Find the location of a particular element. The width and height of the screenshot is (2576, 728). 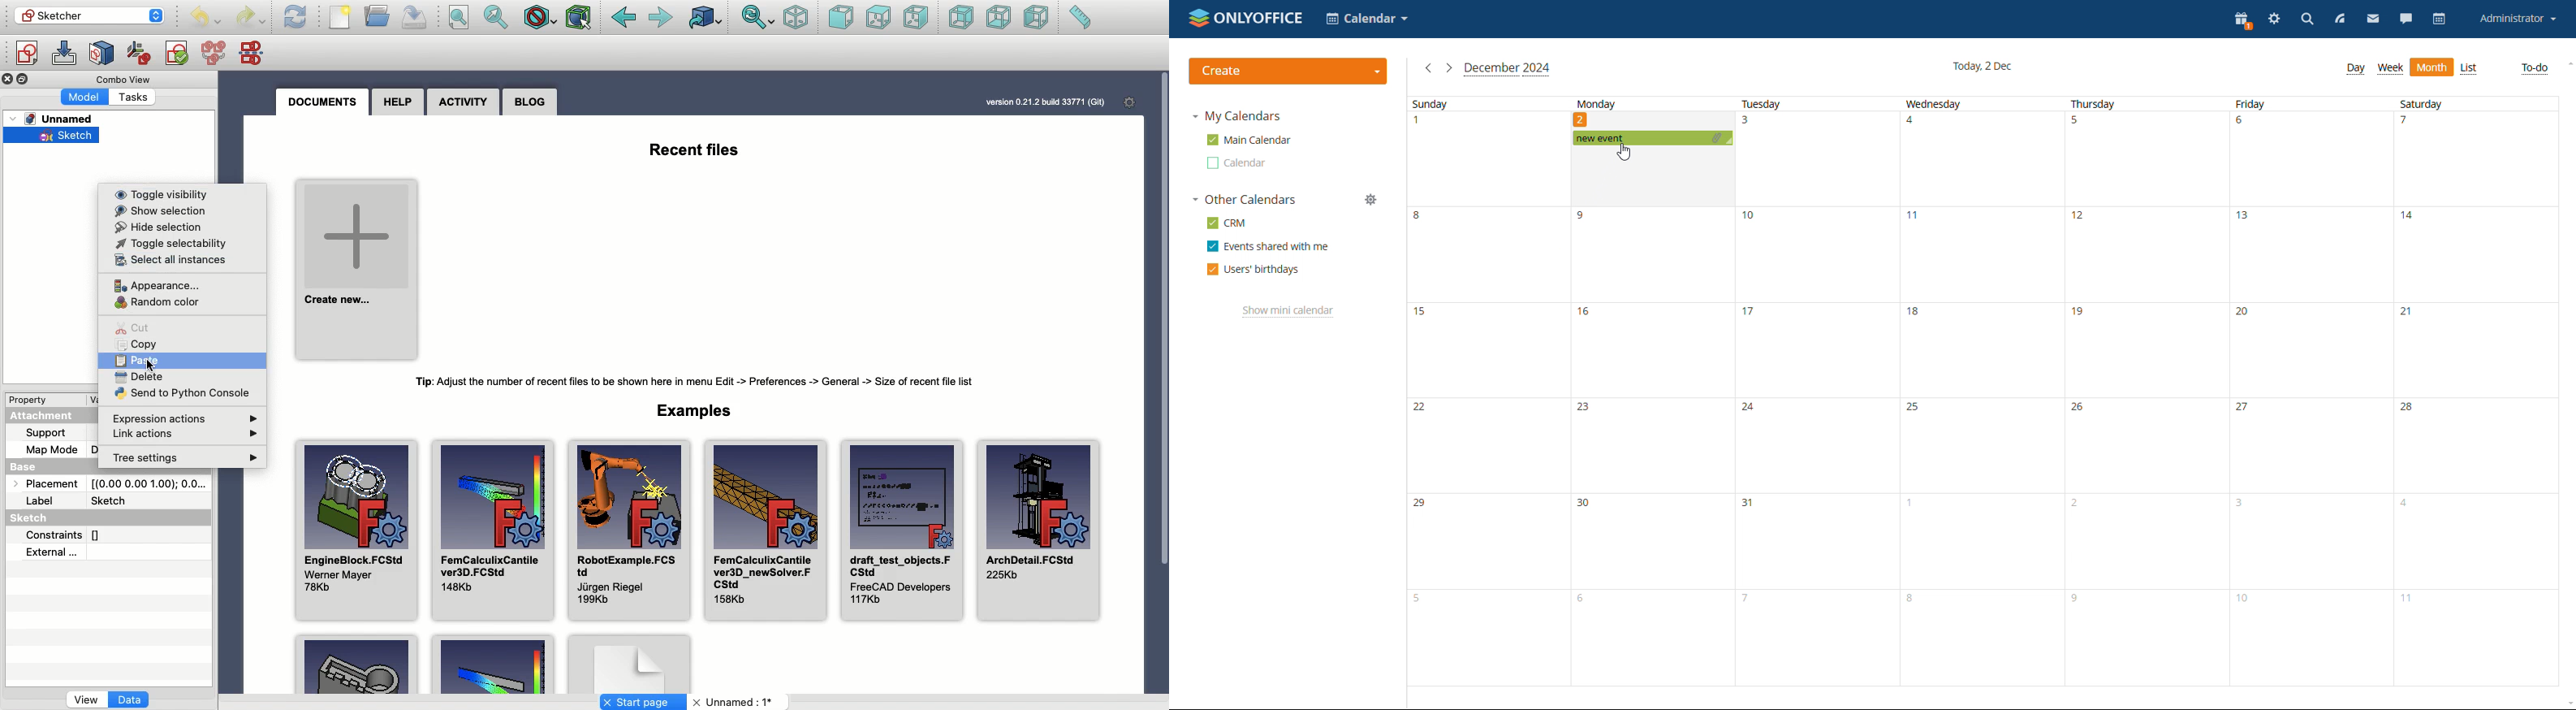

[(0.00 0.00 1.00); 0.0... is located at coordinates (149, 483).